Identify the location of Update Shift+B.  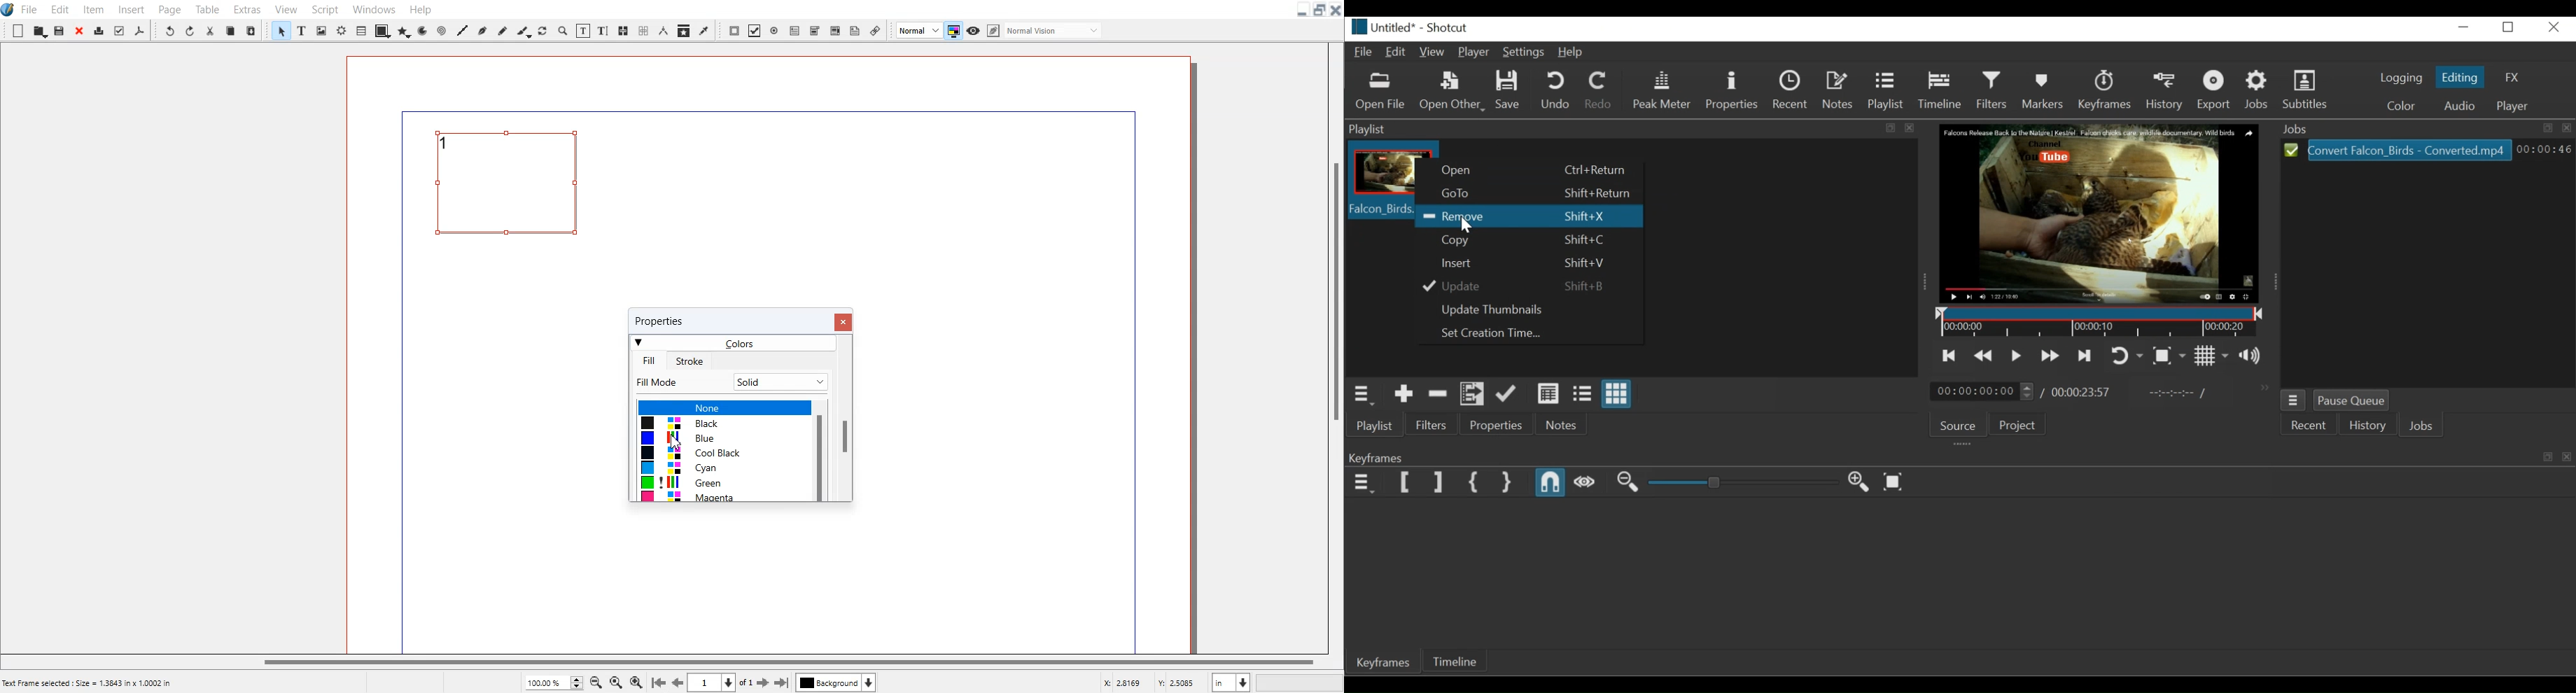
(1523, 285).